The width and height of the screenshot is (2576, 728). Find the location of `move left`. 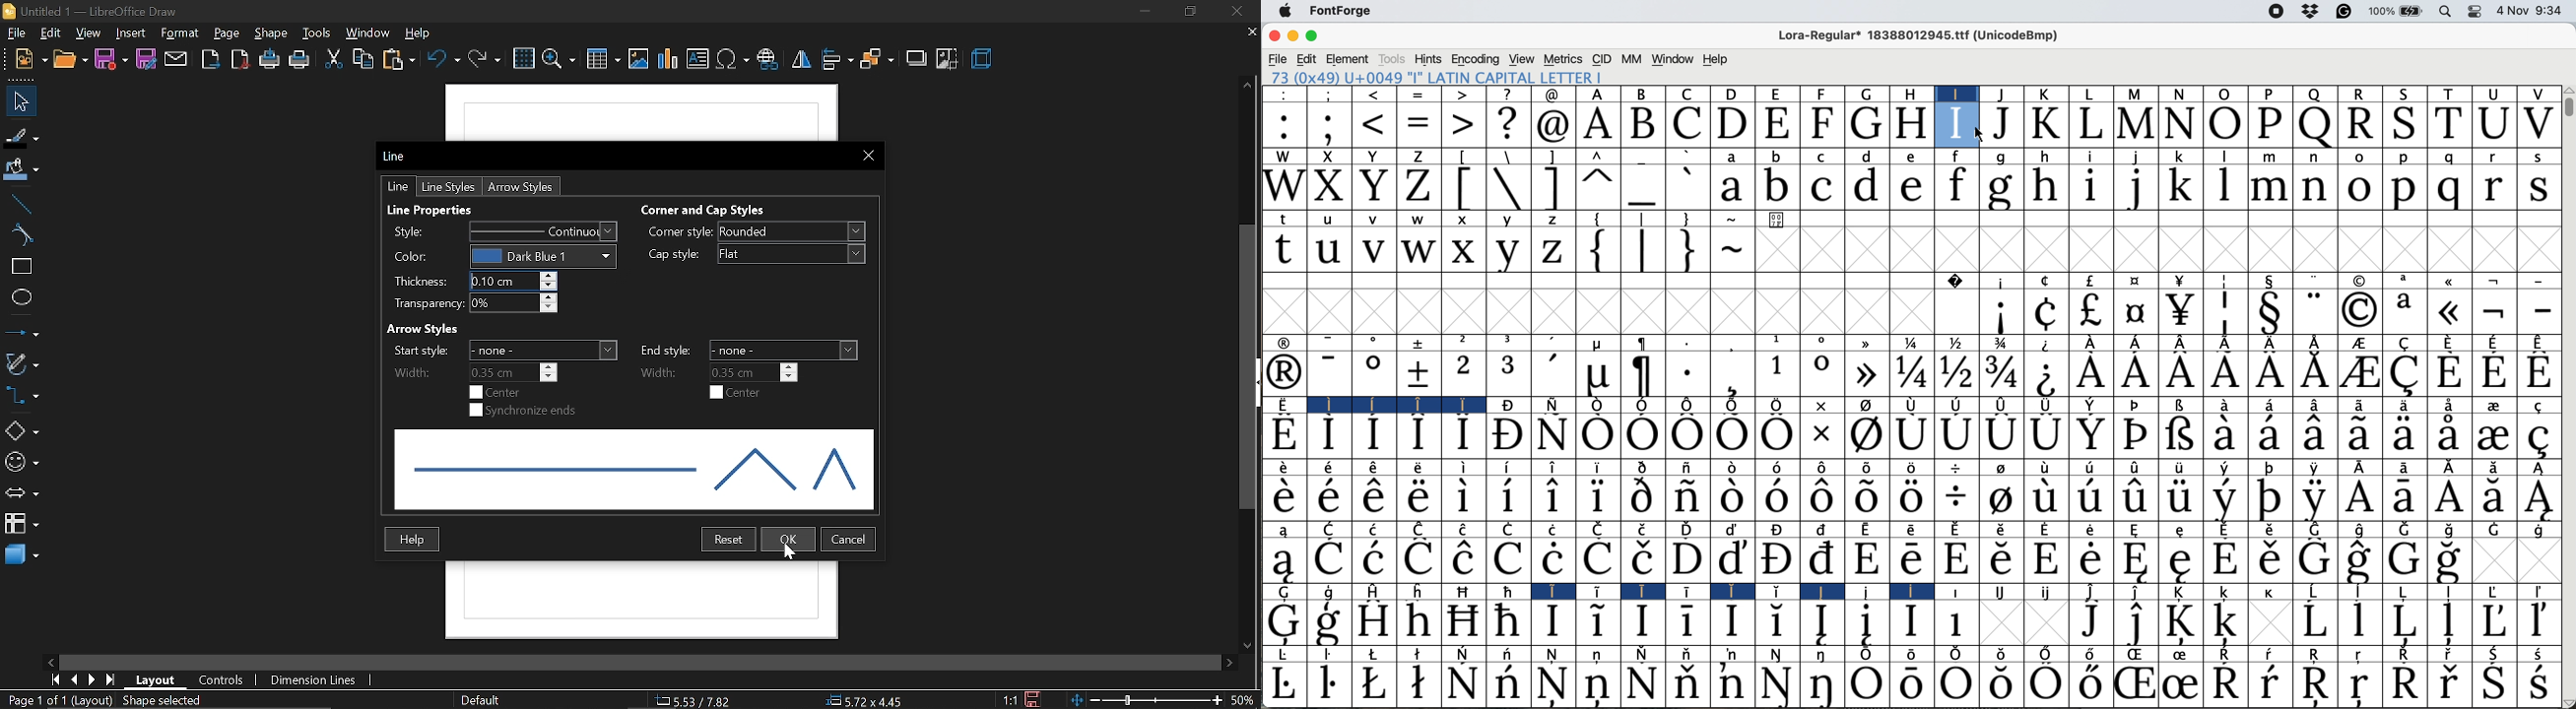

move left is located at coordinates (53, 660).